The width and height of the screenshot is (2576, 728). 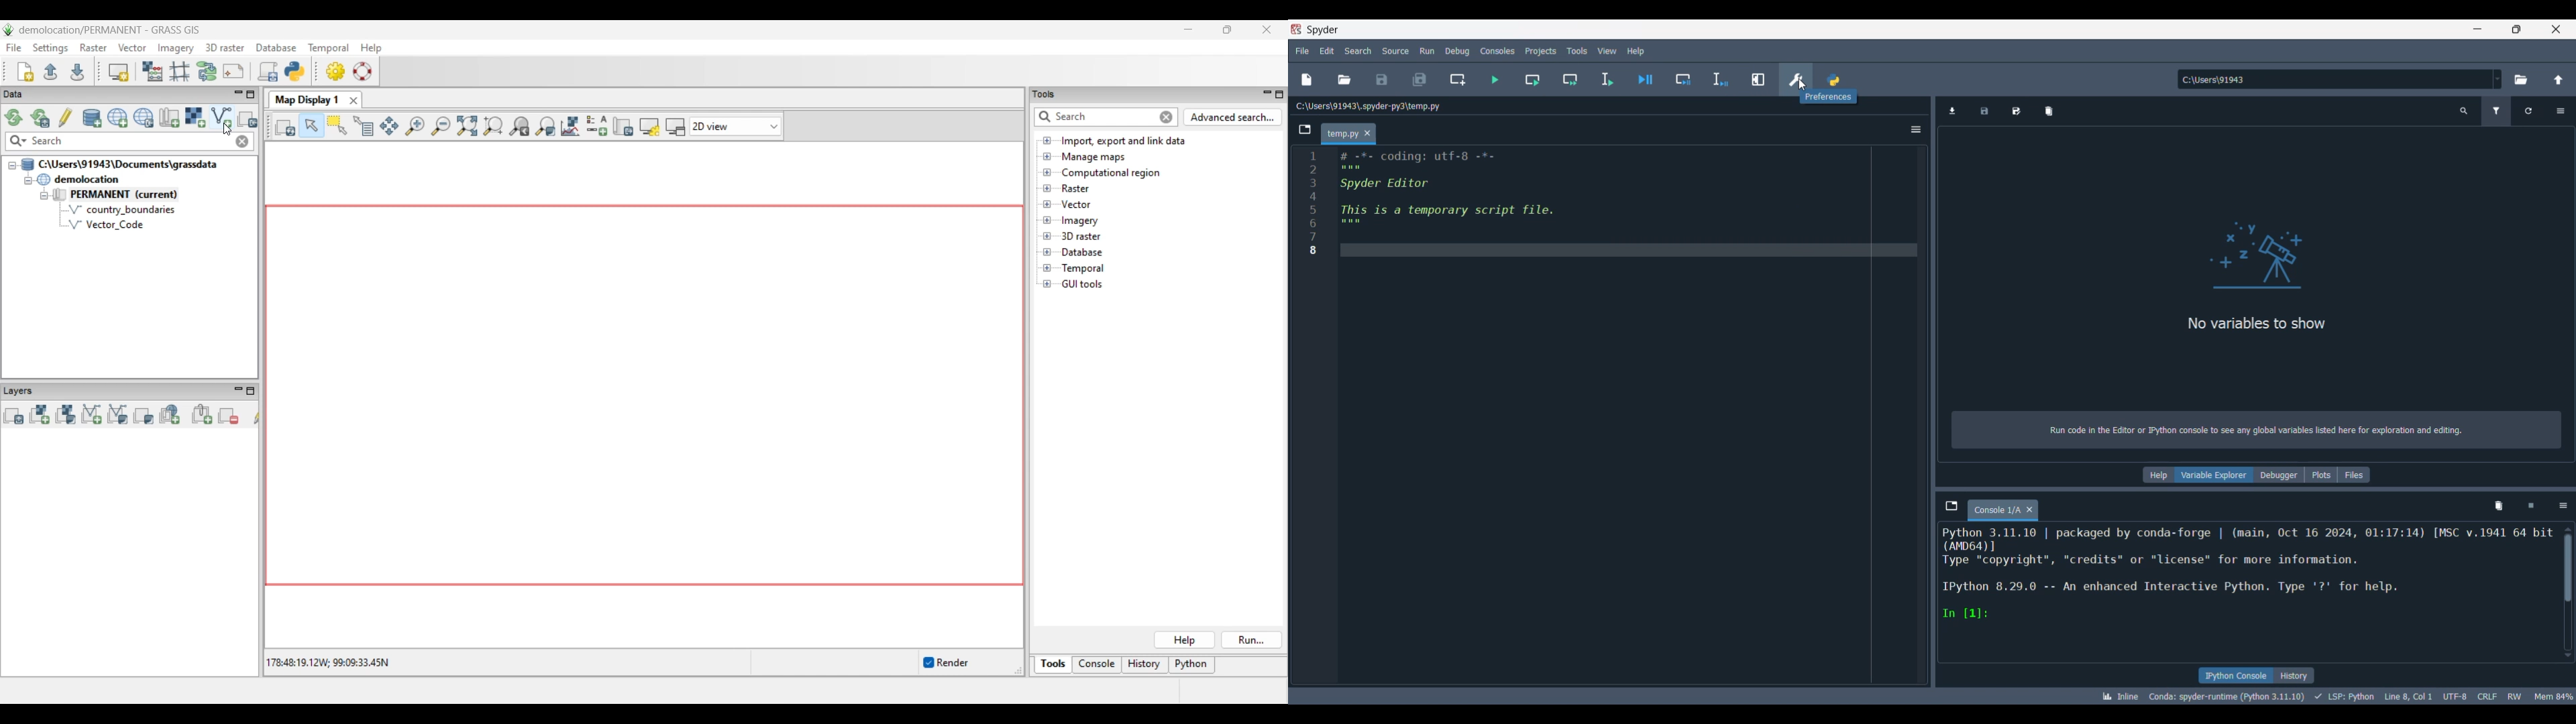 What do you see at coordinates (1342, 134) in the screenshot?
I see `Current tab` at bounding box center [1342, 134].